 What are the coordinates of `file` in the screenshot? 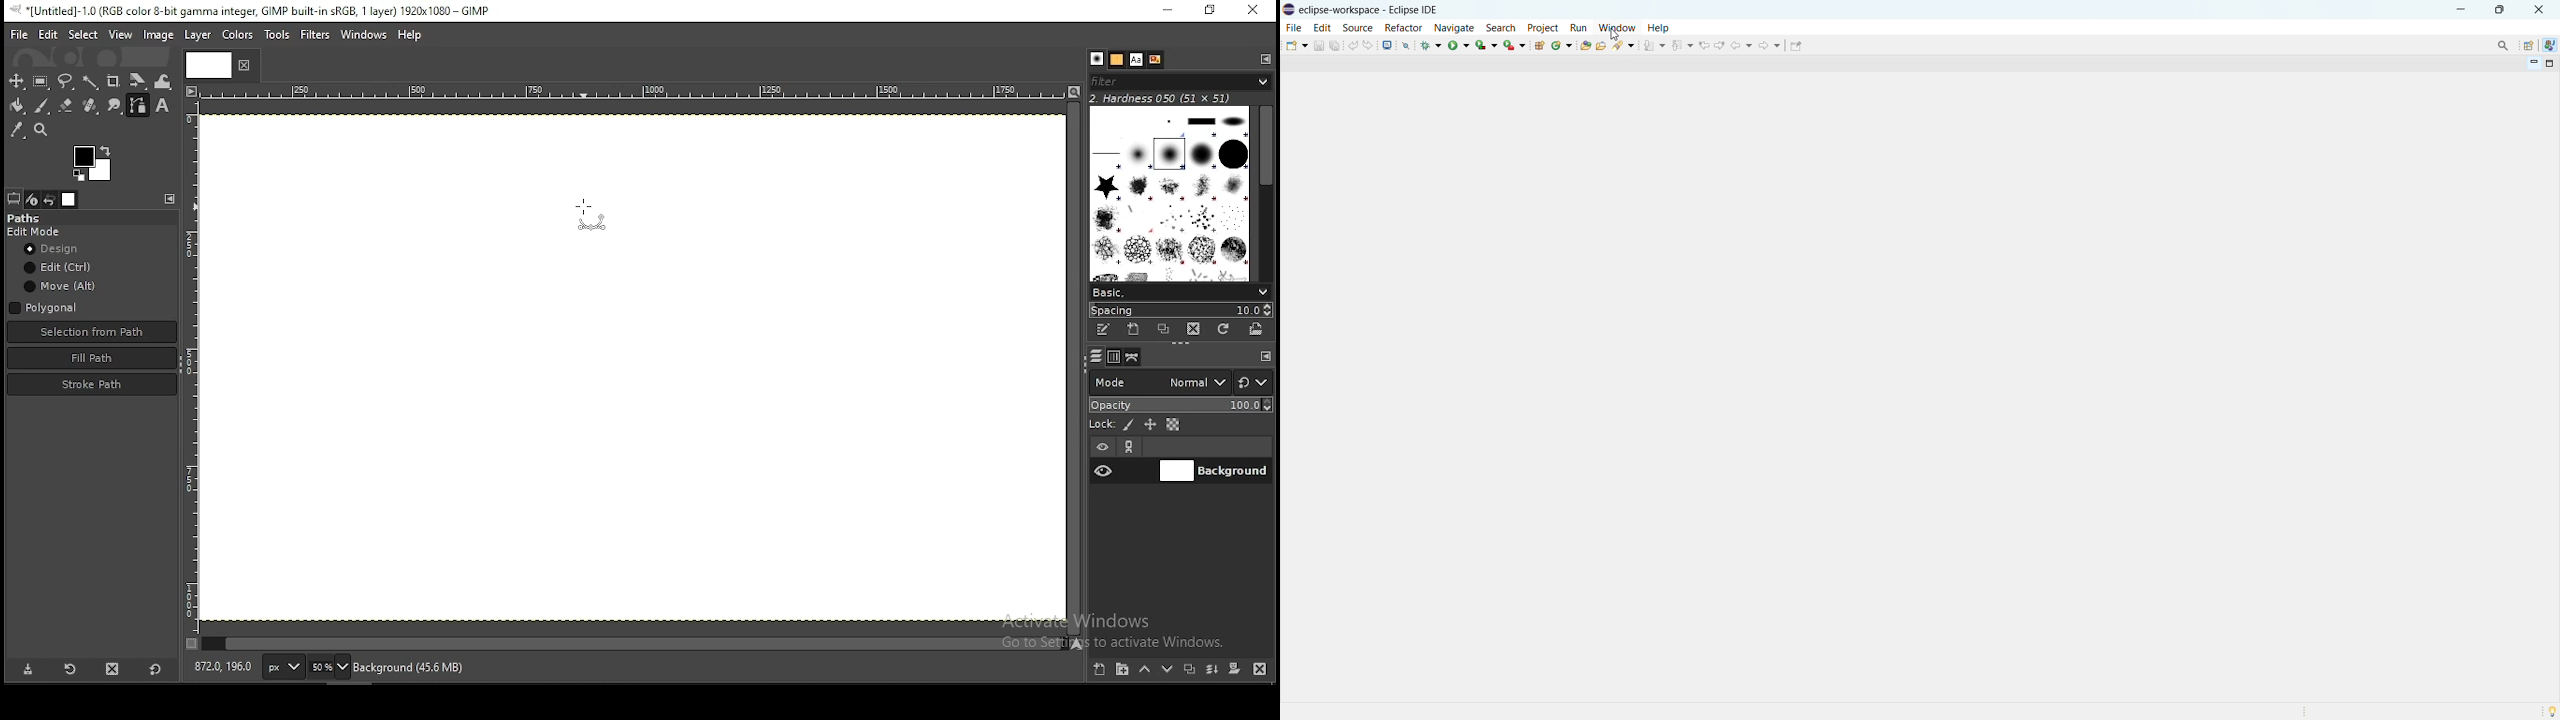 It's located at (1295, 28).